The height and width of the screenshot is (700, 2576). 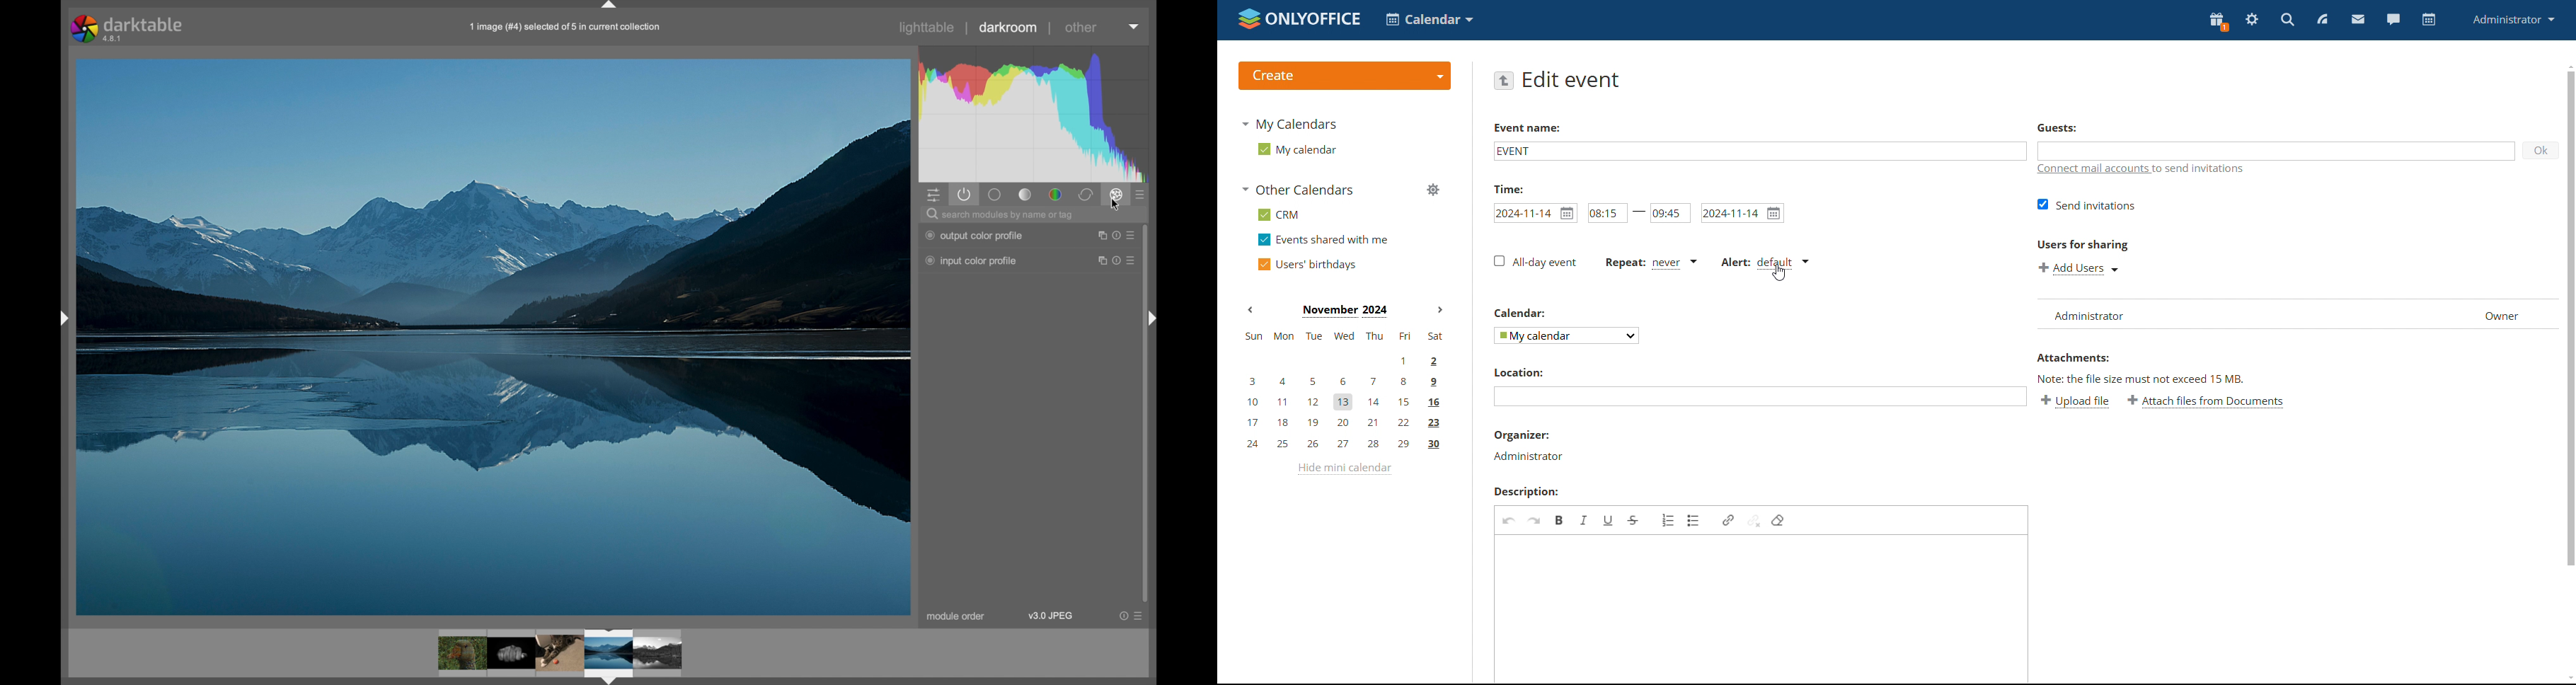 I want to click on settings, so click(x=2253, y=20).